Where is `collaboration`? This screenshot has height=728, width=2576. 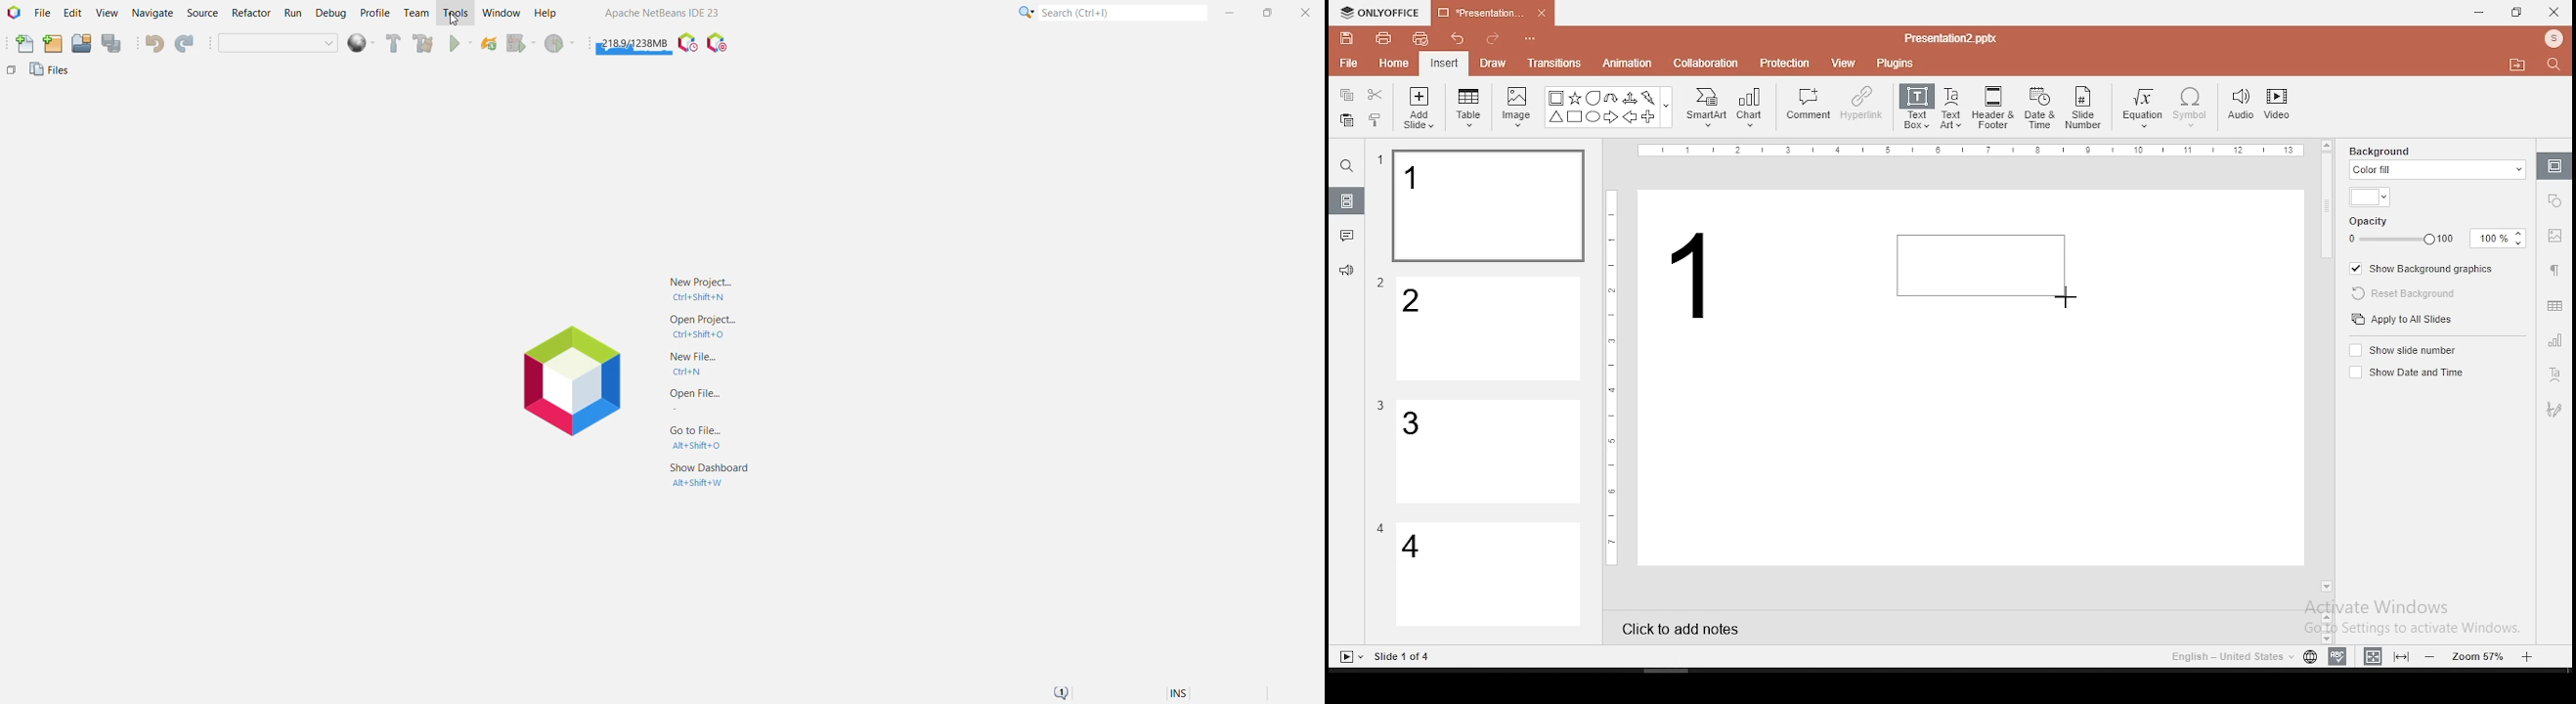
collaboration is located at coordinates (1708, 62).